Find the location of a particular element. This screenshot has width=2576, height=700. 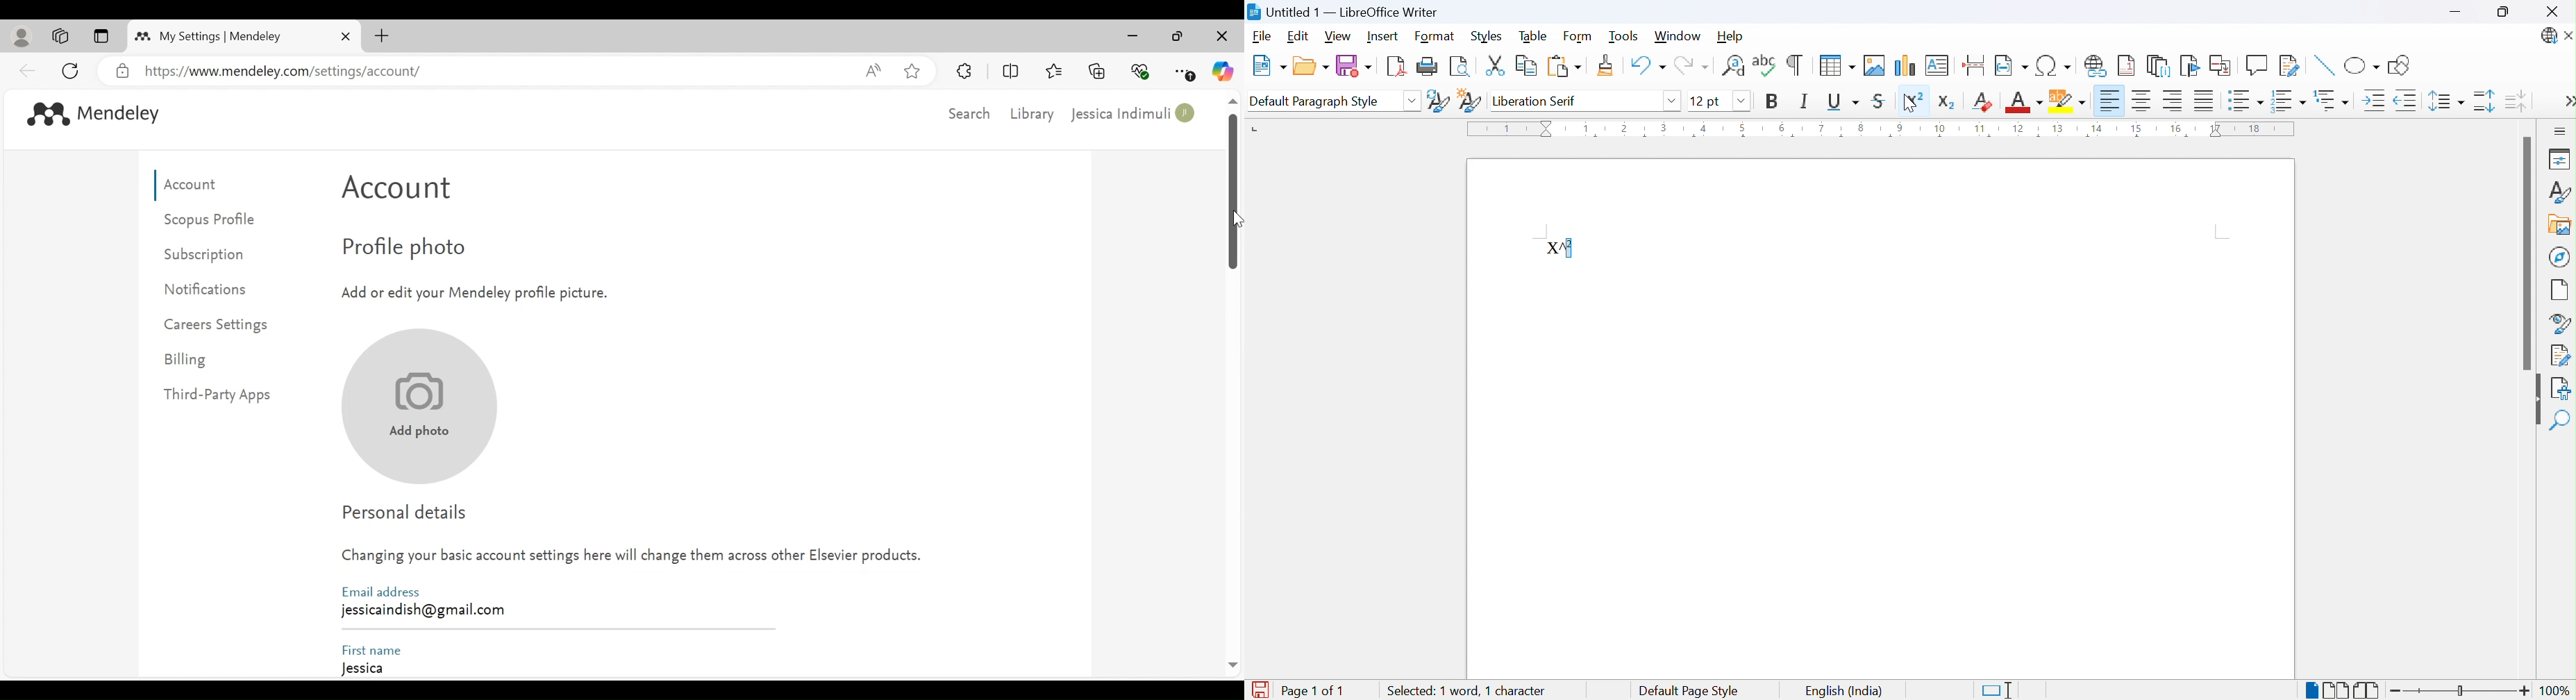

Email Address is located at coordinates (384, 591).